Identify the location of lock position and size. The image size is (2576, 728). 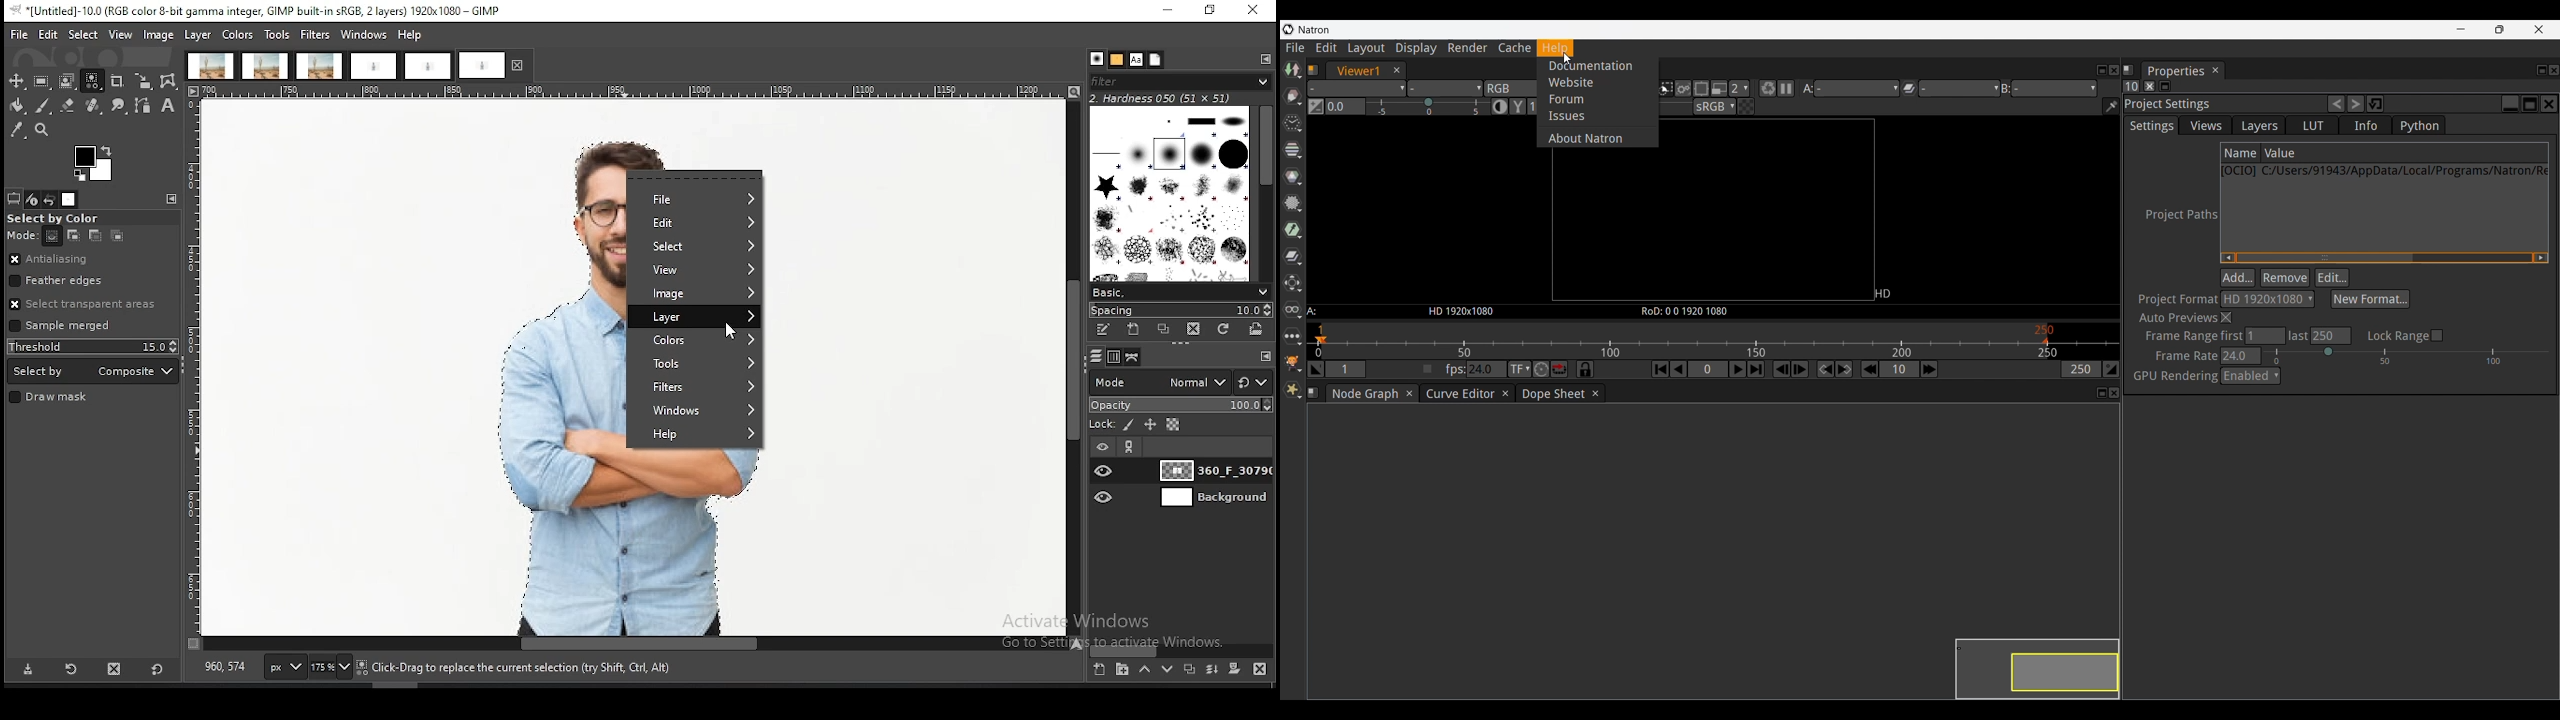
(1149, 426).